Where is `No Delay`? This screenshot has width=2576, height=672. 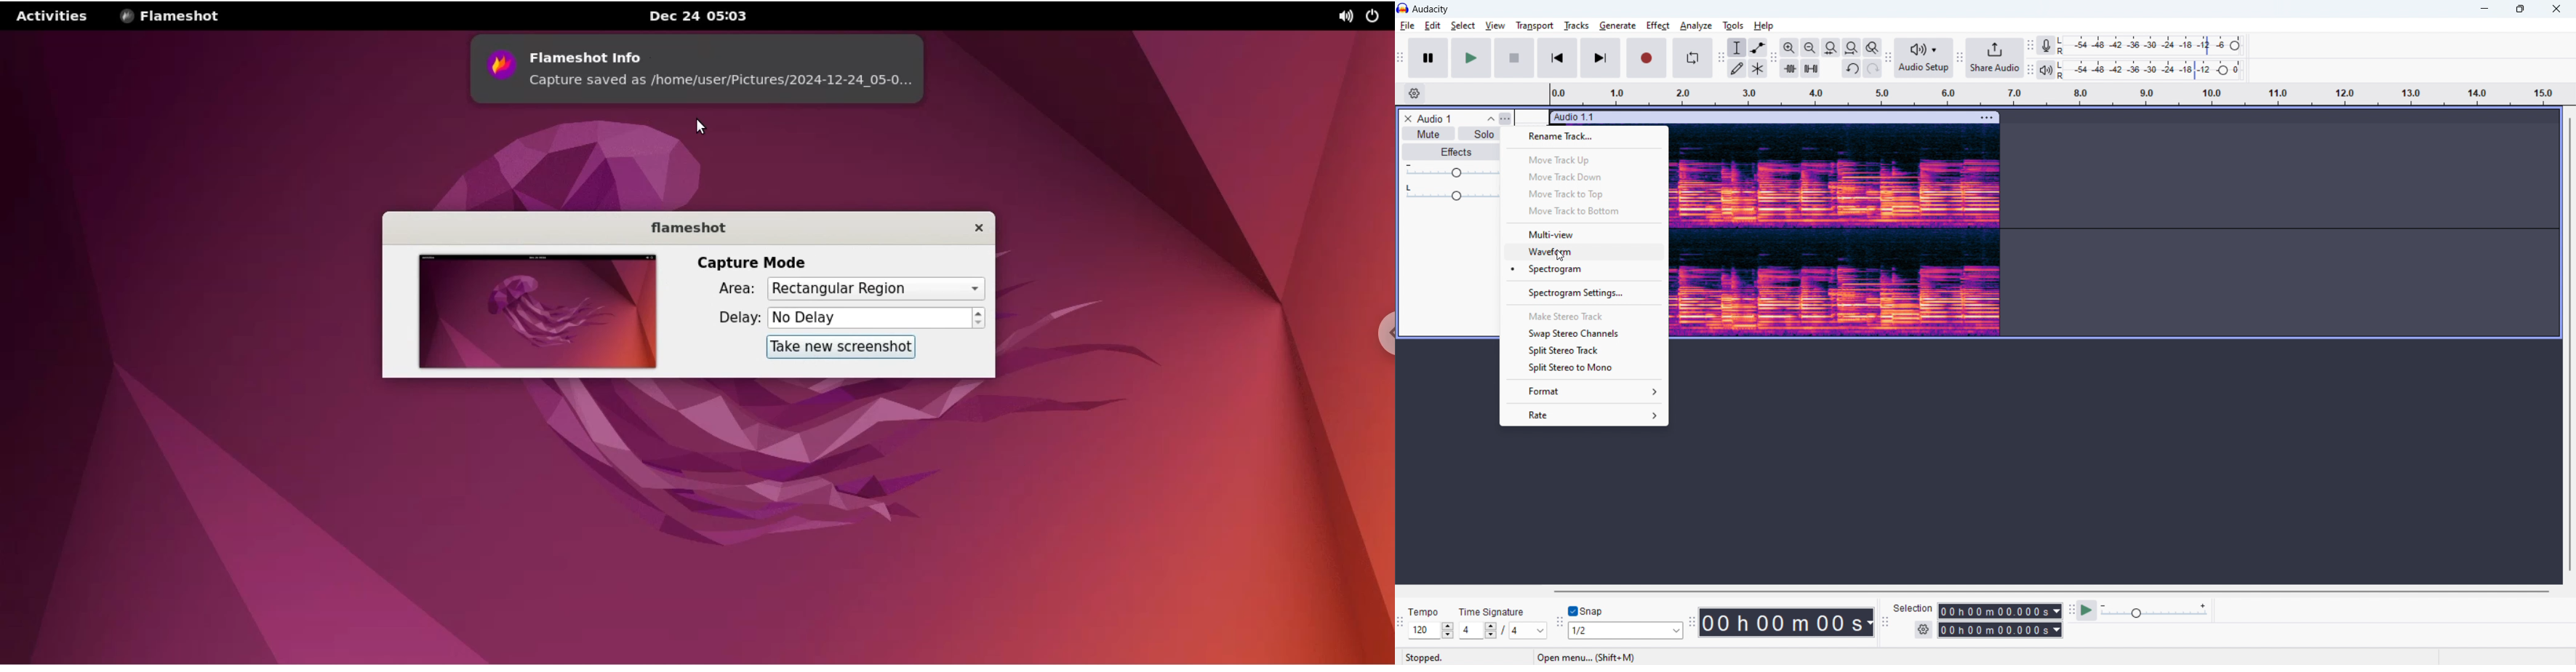
No Delay is located at coordinates (869, 317).